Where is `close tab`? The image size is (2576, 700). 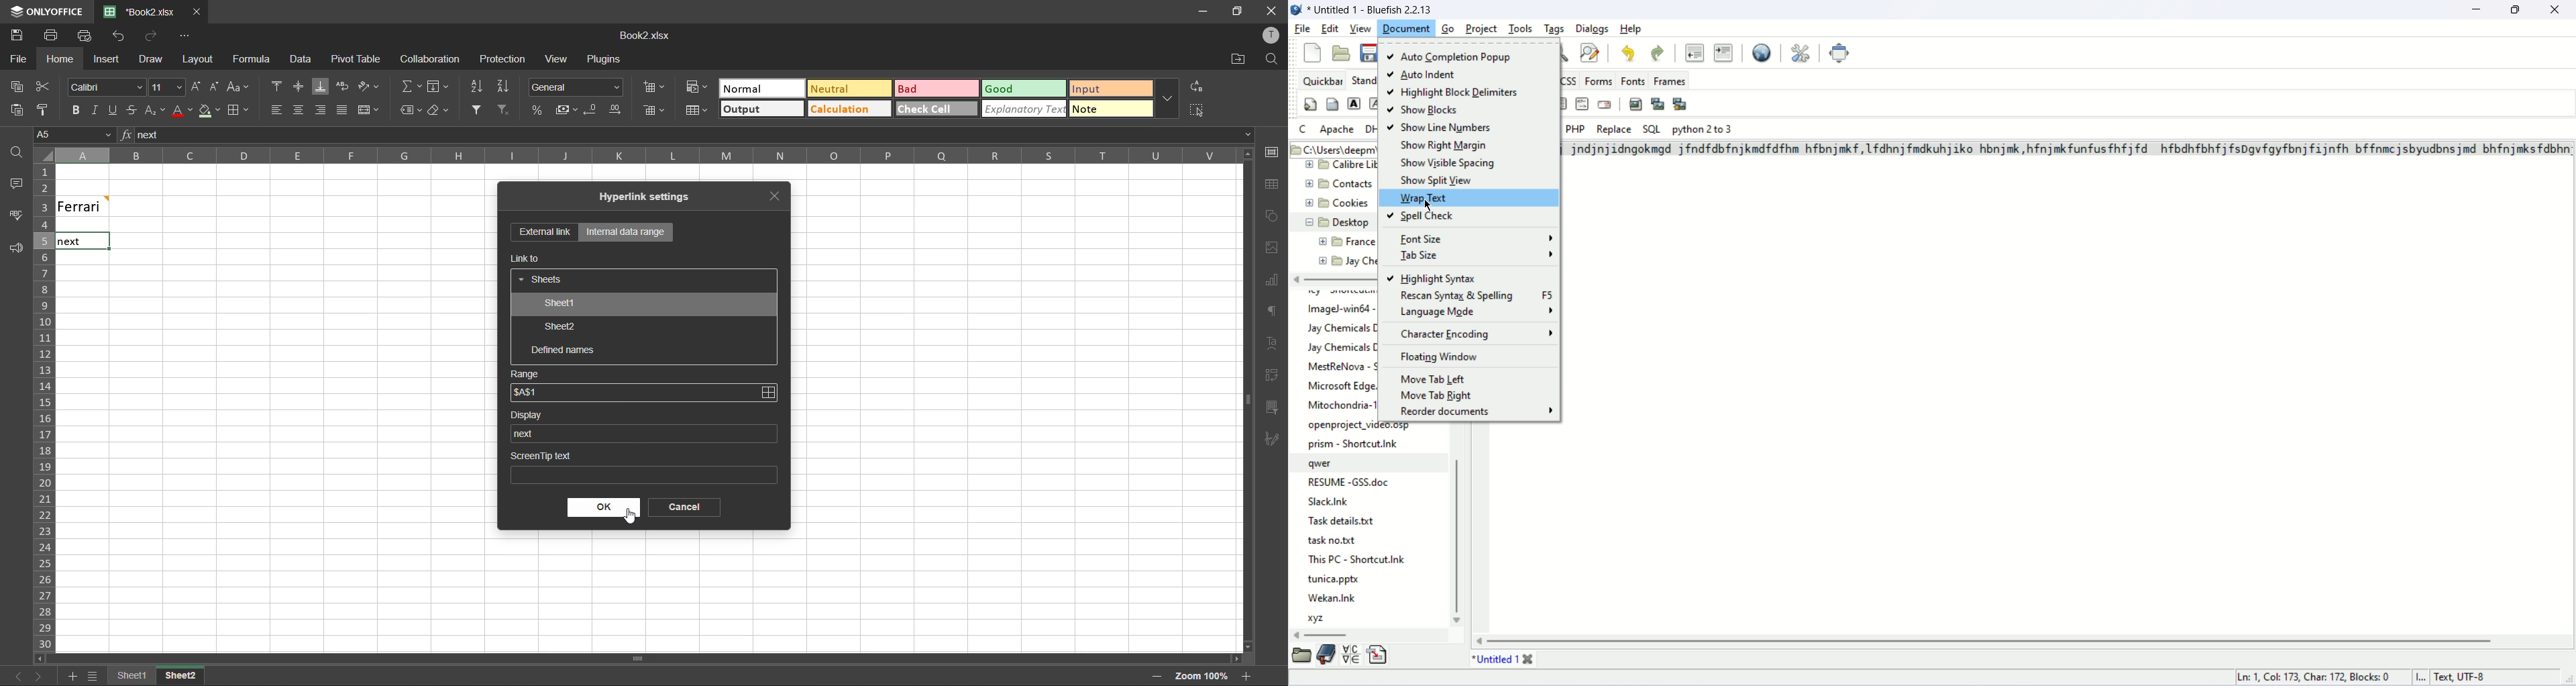
close tab is located at coordinates (199, 11).